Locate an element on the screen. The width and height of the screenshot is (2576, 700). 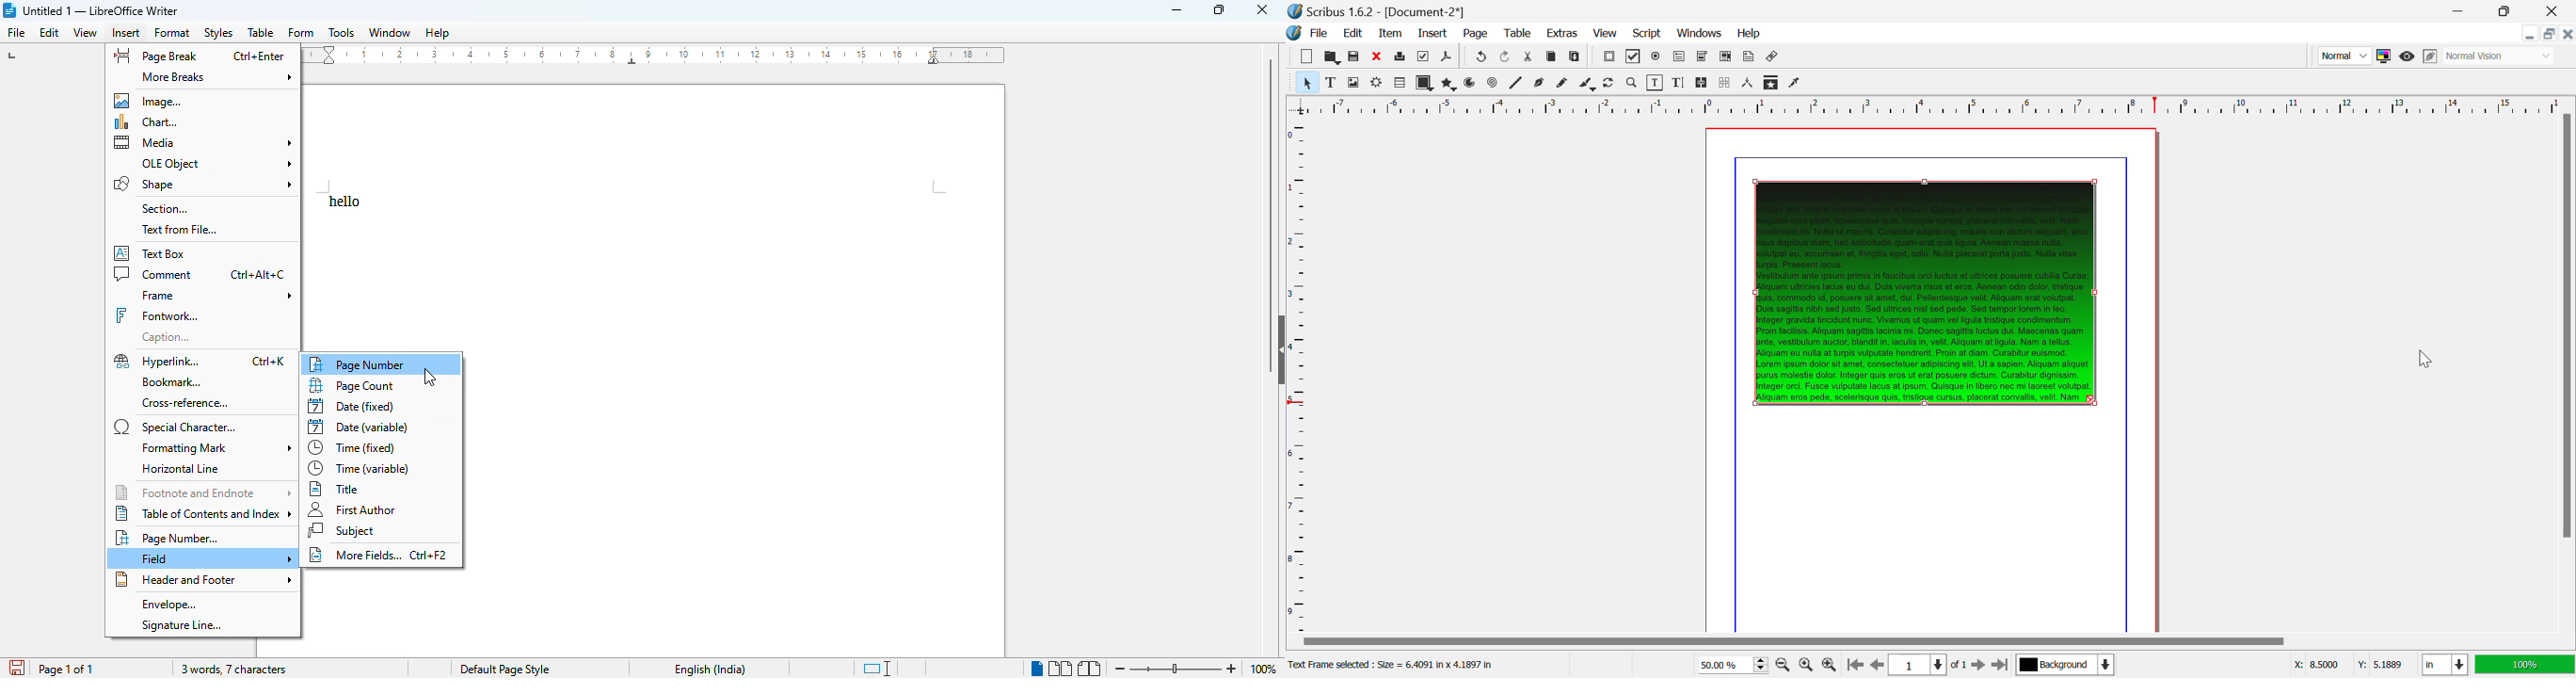
edit is located at coordinates (50, 32).